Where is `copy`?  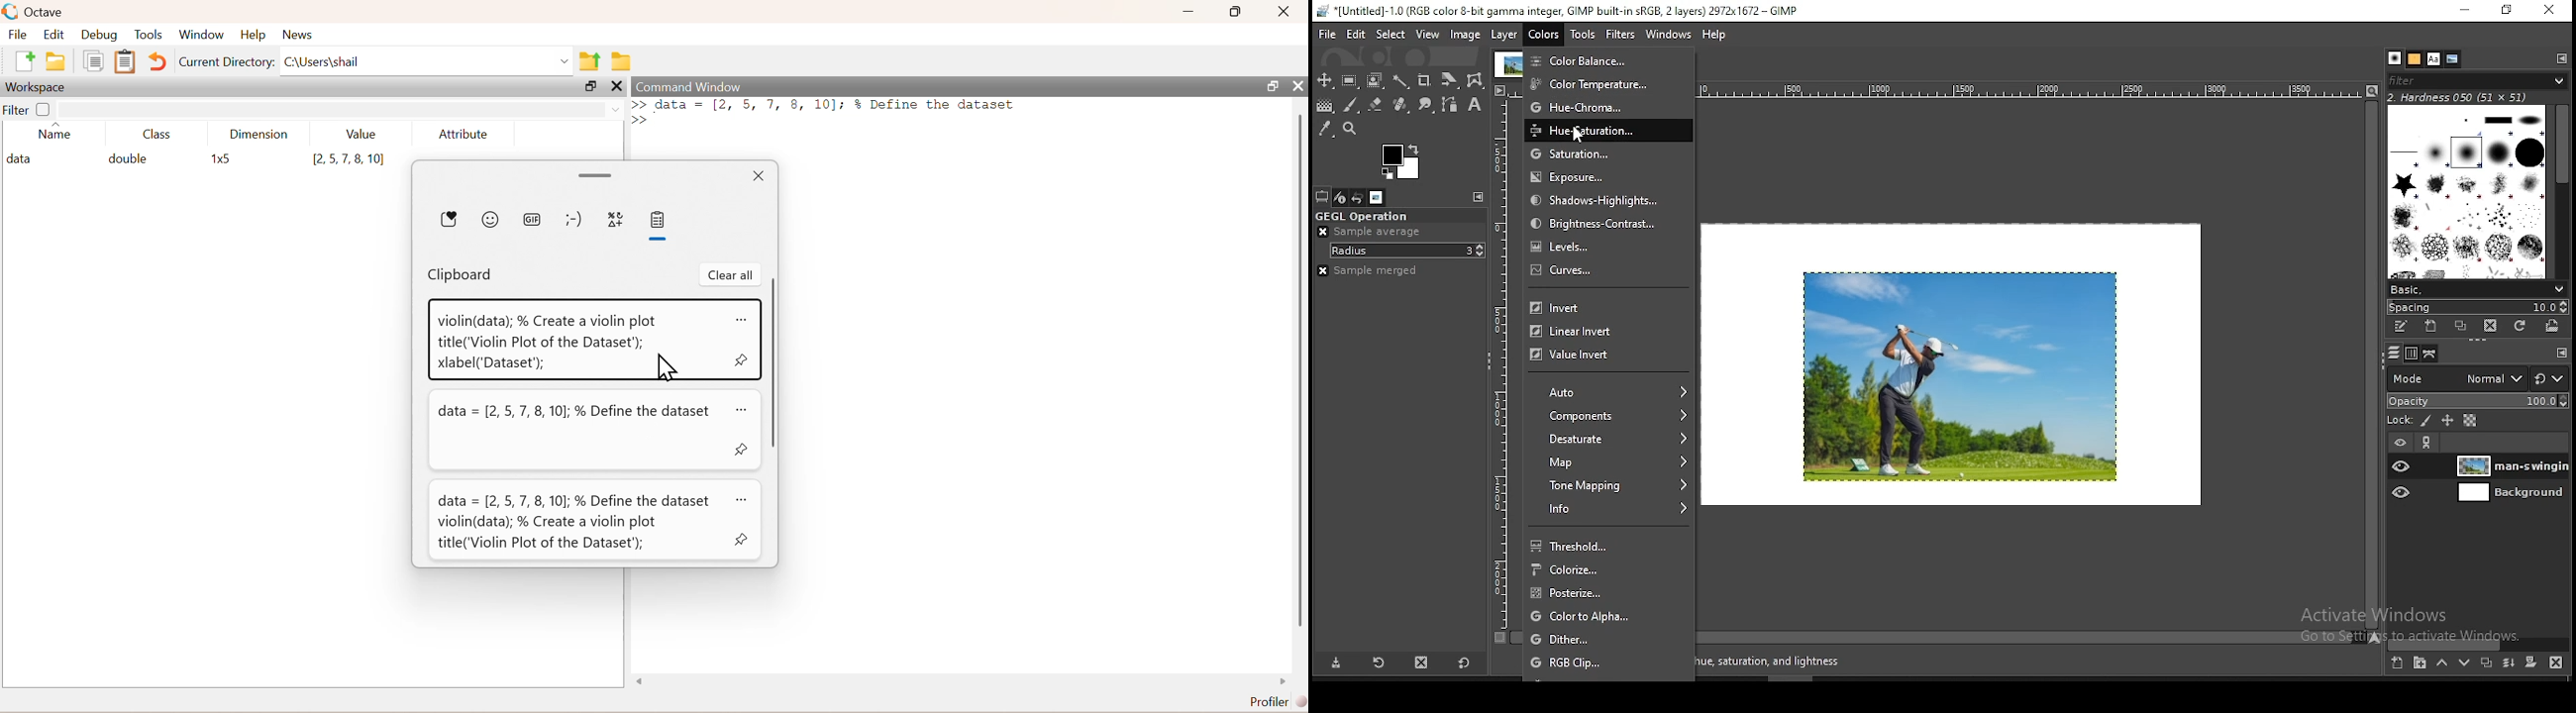
copy is located at coordinates (93, 61).